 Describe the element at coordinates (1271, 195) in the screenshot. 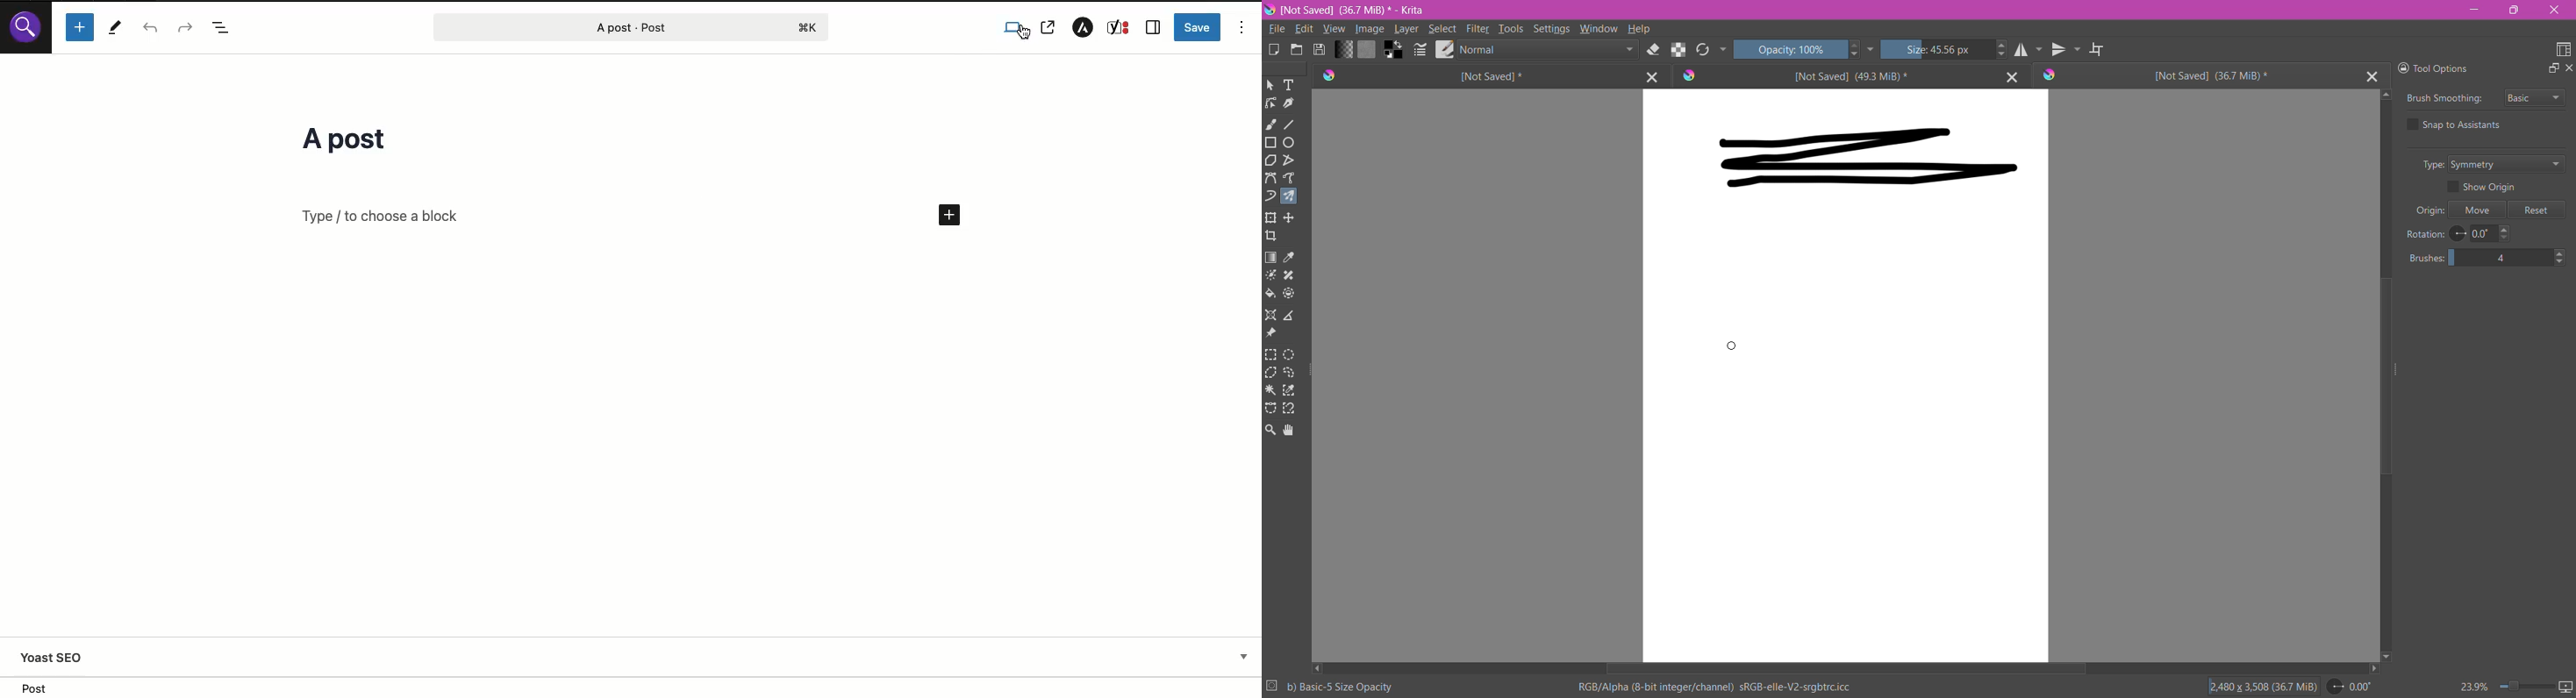

I see `Dynamic Brush Tool` at that location.